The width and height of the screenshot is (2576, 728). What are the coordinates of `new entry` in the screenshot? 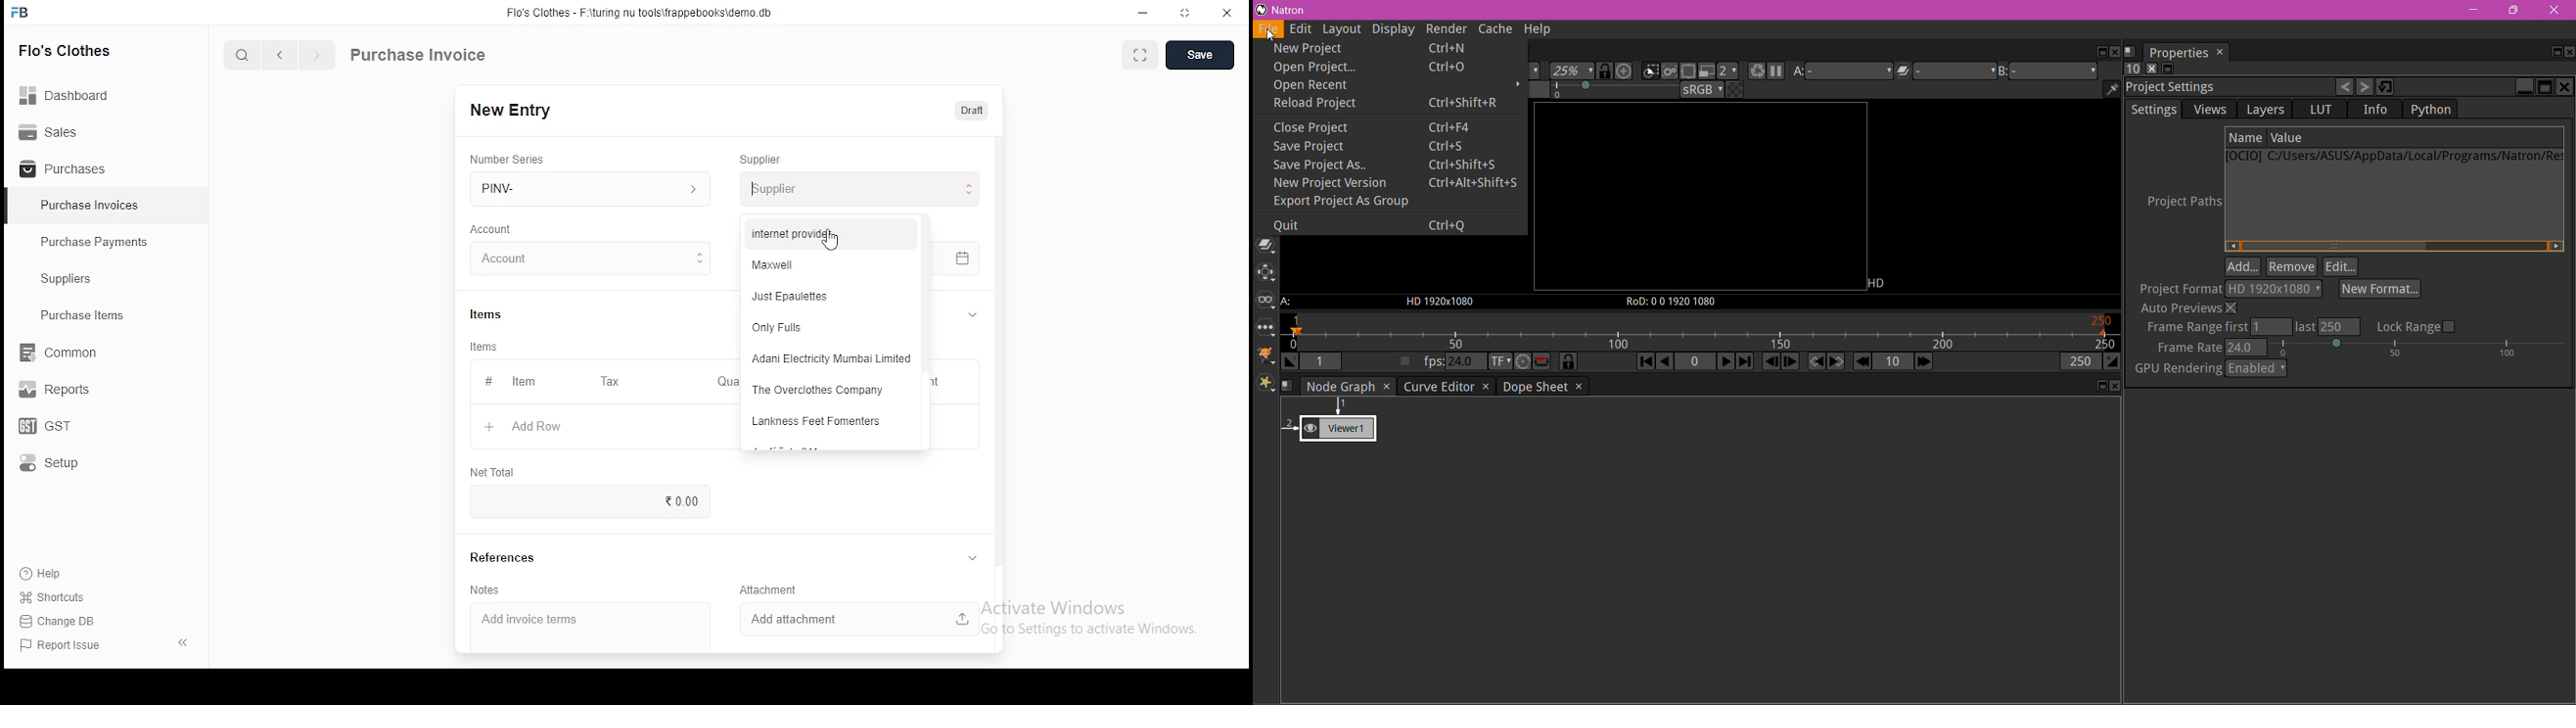 It's located at (509, 110).